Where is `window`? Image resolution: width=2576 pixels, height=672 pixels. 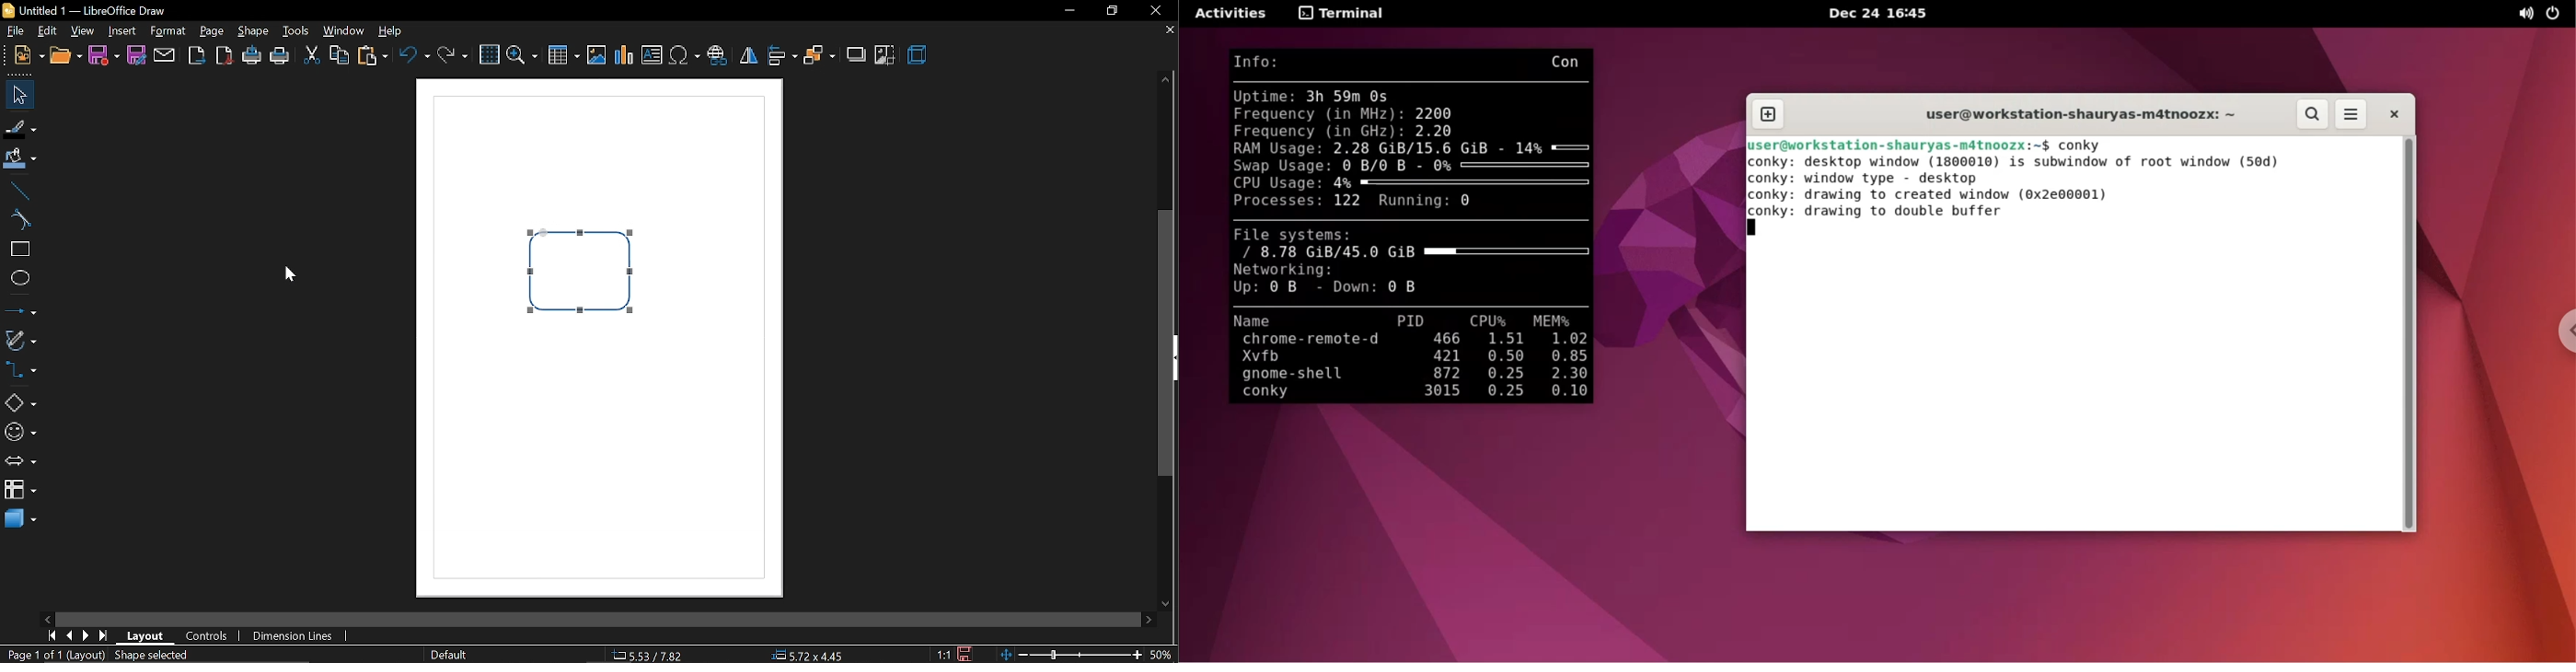 window is located at coordinates (344, 29).